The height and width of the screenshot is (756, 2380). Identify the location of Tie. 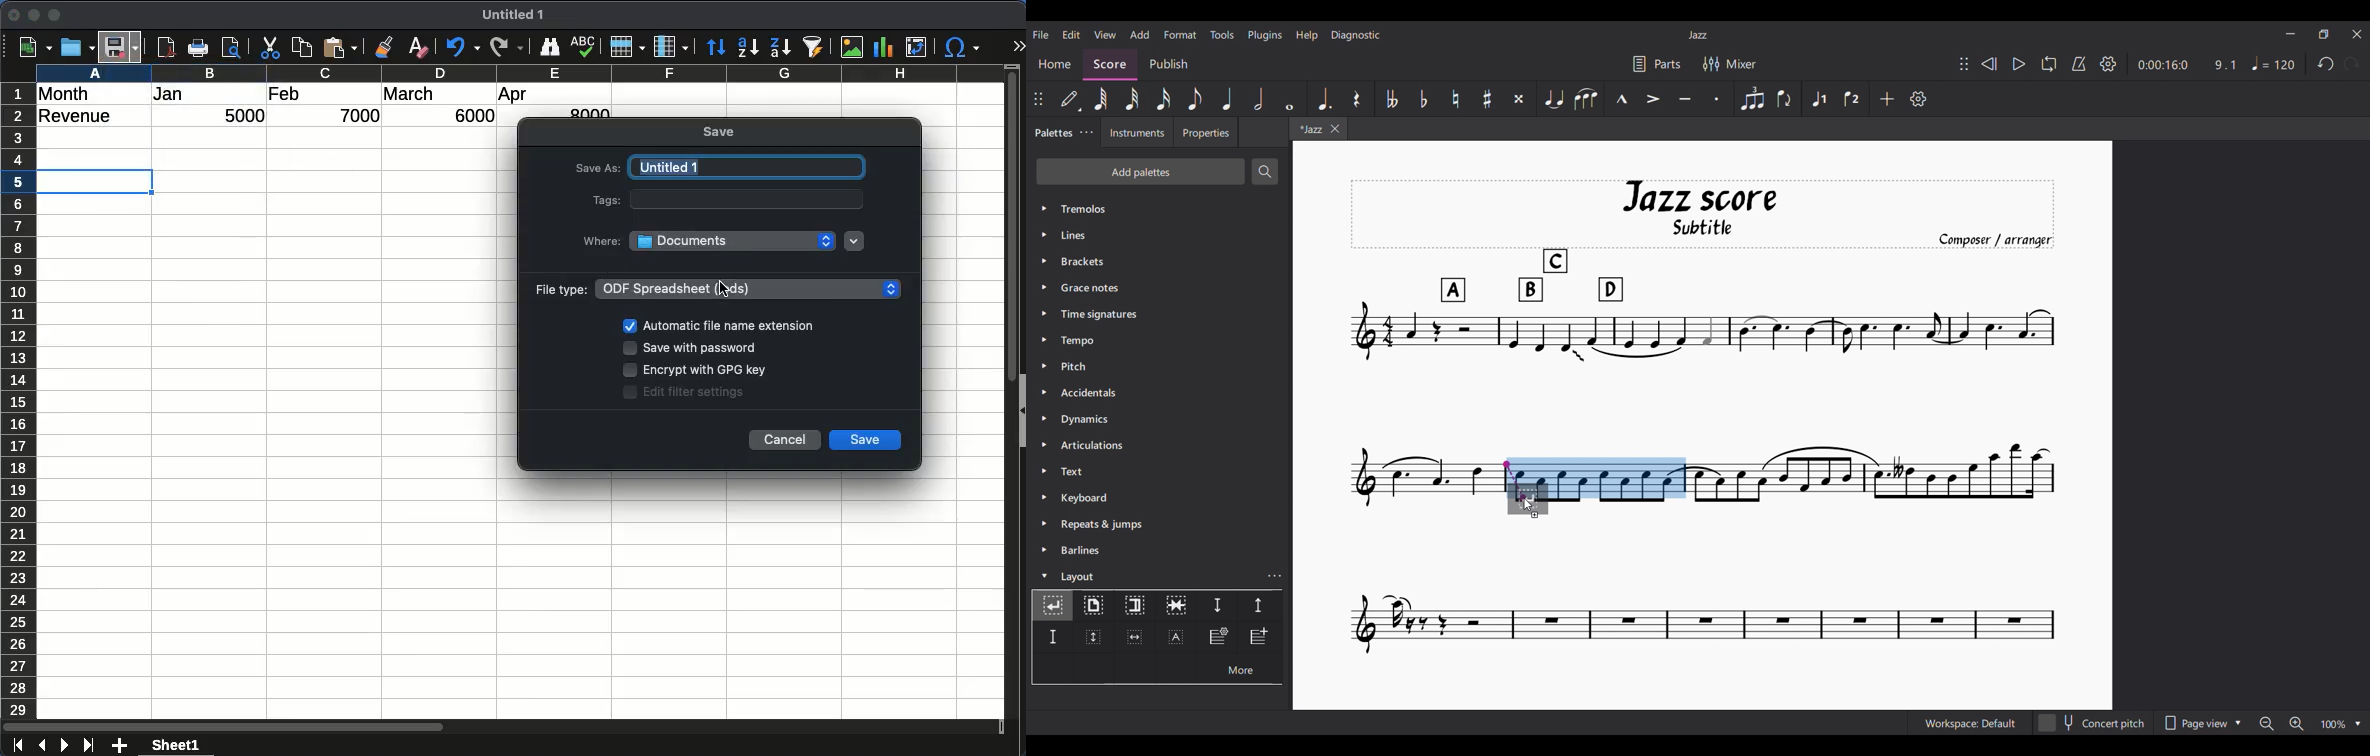
(1553, 99).